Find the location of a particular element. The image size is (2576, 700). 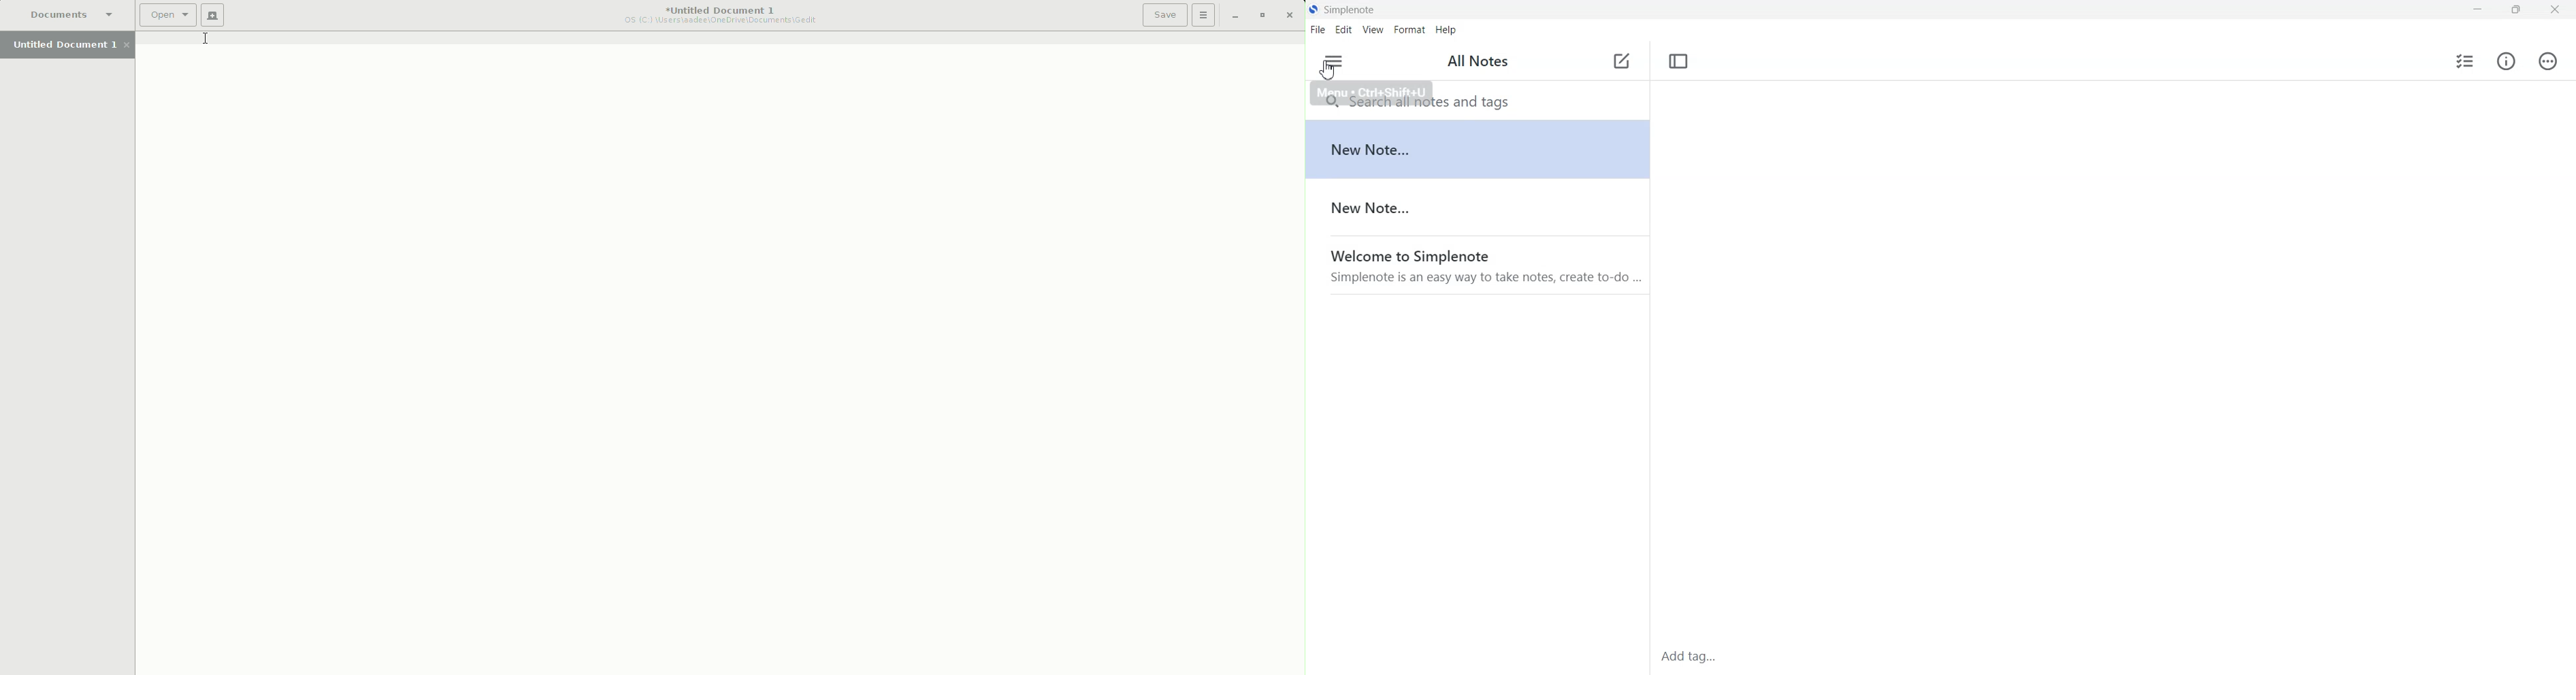

Note is located at coordinates (1477, 208).